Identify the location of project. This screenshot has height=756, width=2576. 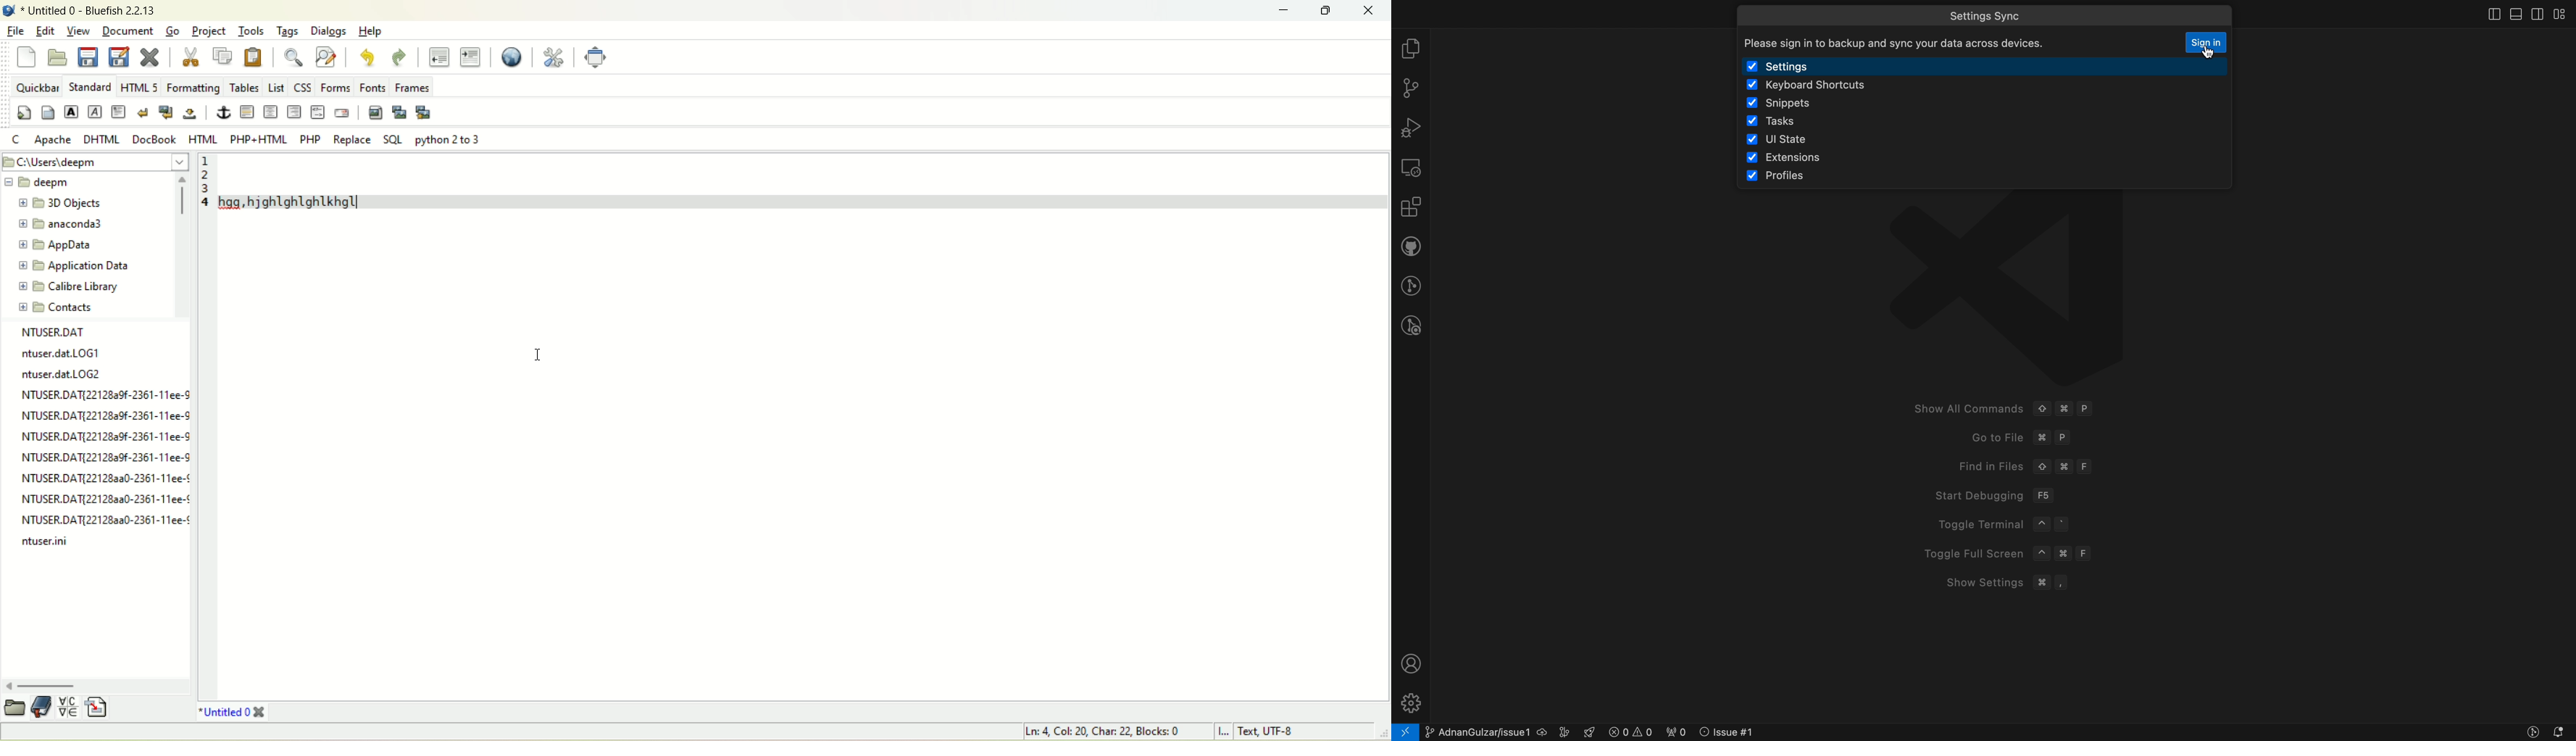
(210, 33).